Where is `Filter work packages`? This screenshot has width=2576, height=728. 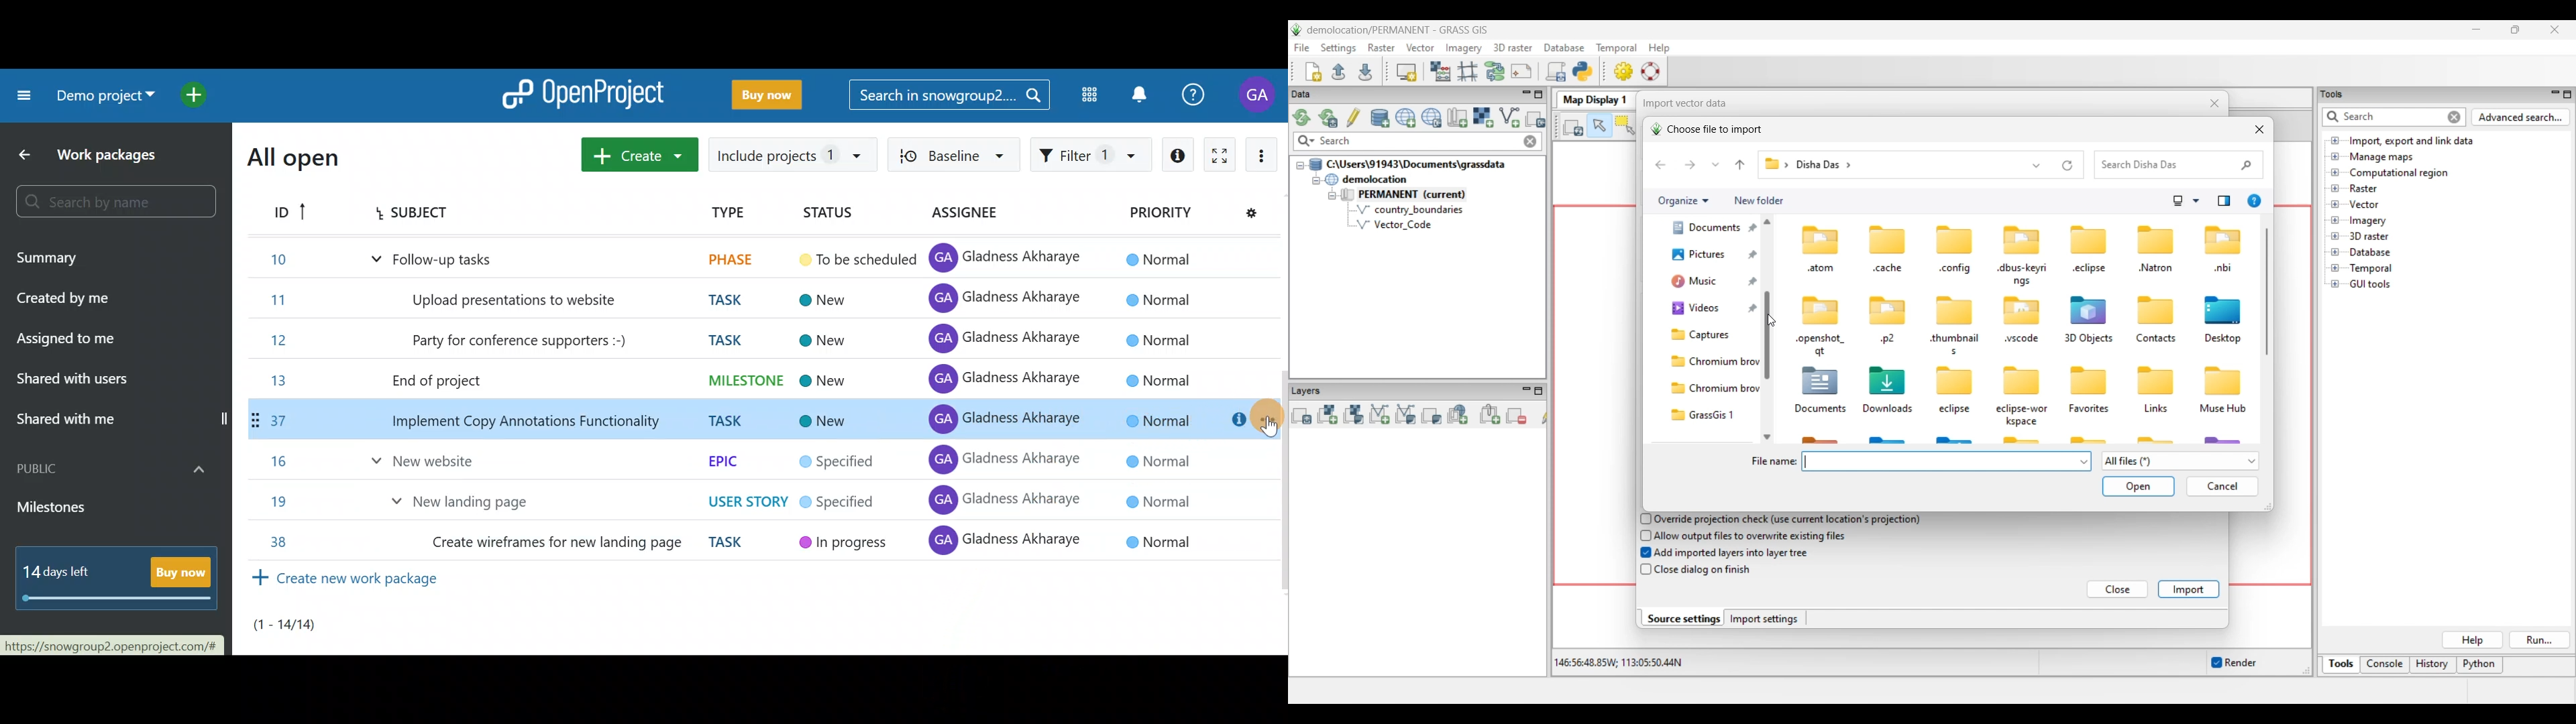 Filter work packages is located at coordinates (1095, 155).